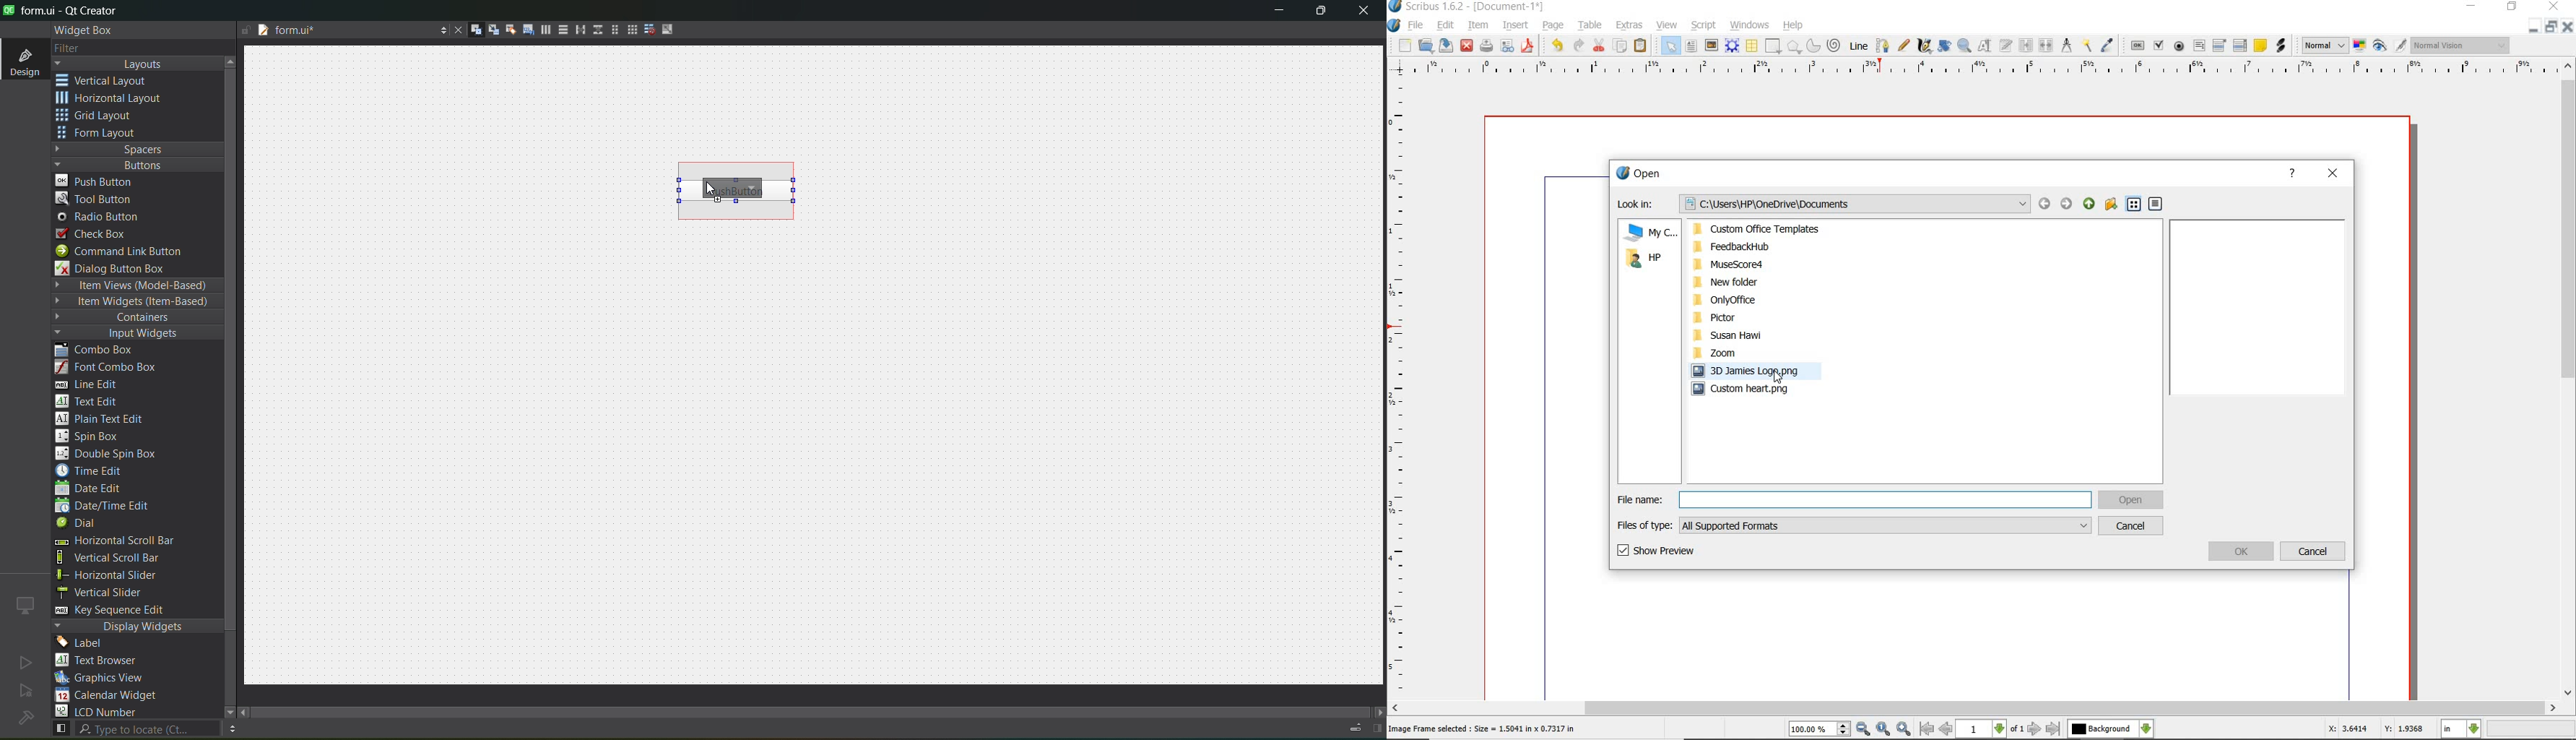 This screenshot has height=756, width=2576. What do you see at coordinates (1854, 500) in the screenshot?
I see `File name` at bounding box center [1854, 500].